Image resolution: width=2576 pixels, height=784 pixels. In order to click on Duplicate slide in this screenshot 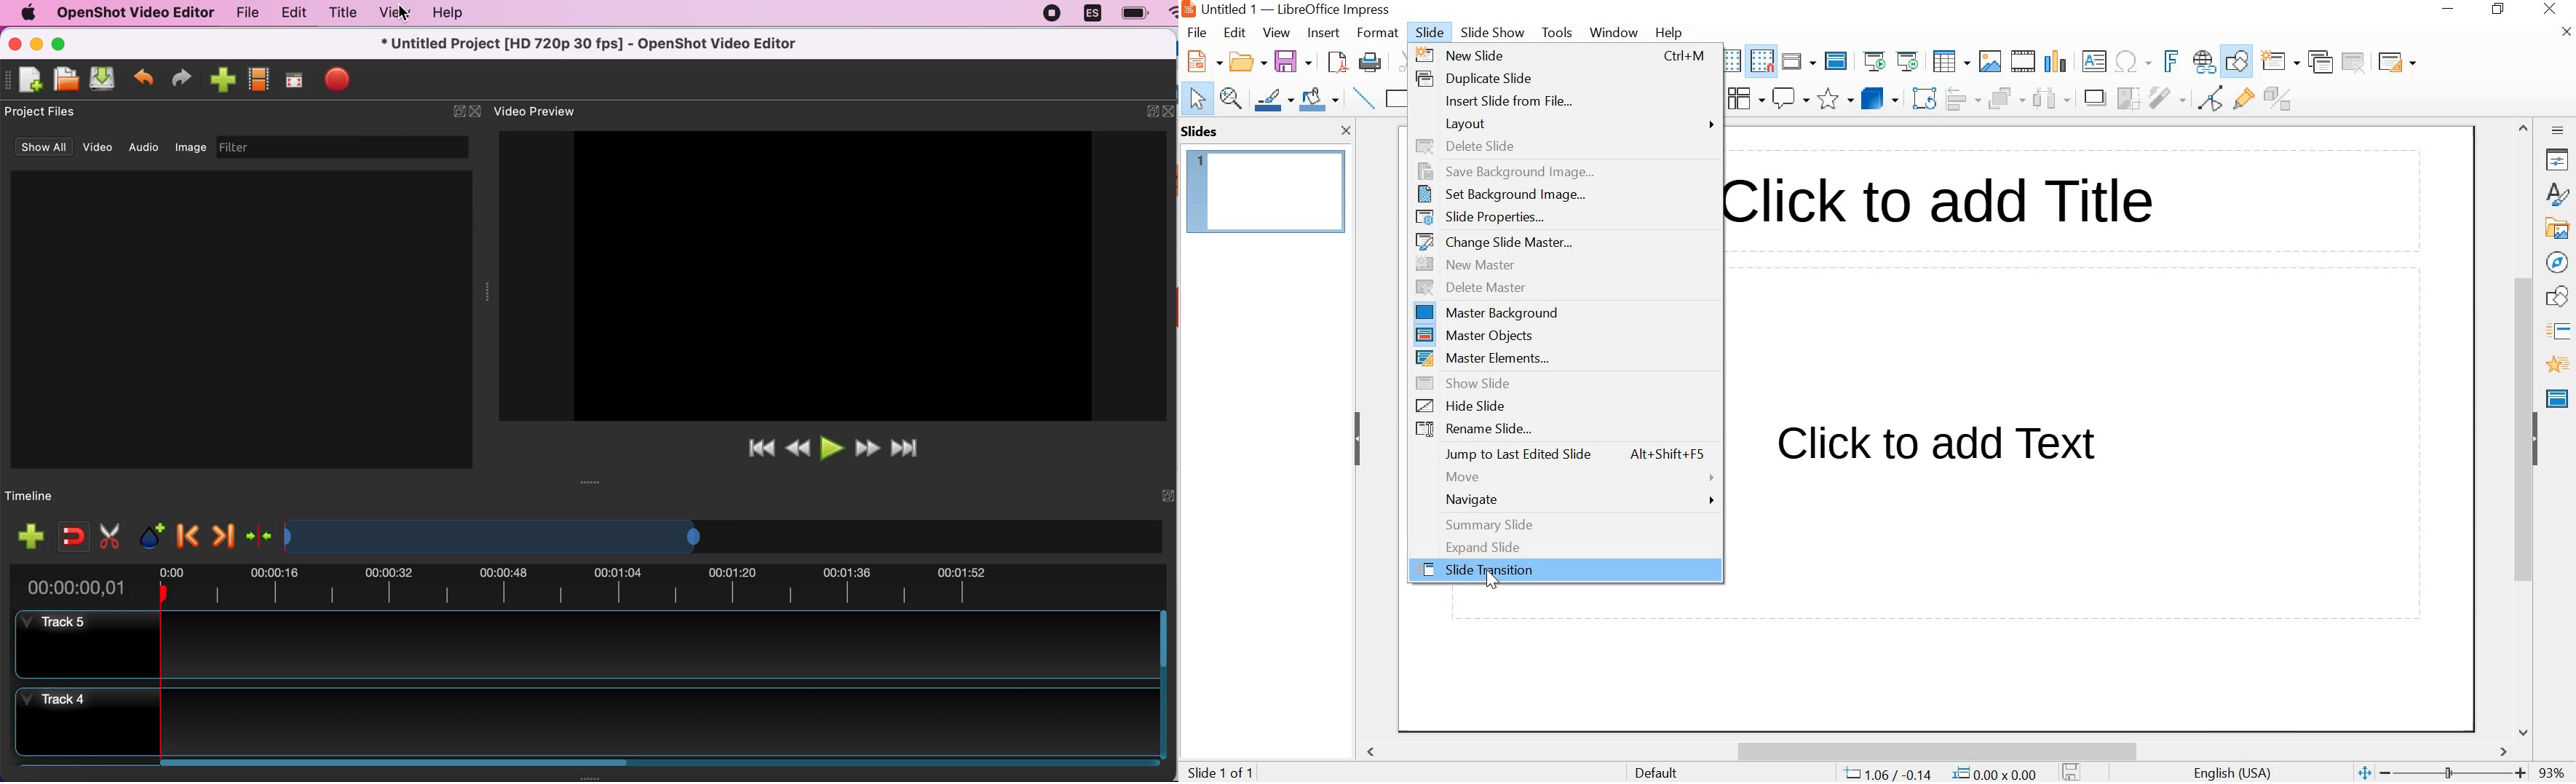, I will do `click(2321, 61)`.